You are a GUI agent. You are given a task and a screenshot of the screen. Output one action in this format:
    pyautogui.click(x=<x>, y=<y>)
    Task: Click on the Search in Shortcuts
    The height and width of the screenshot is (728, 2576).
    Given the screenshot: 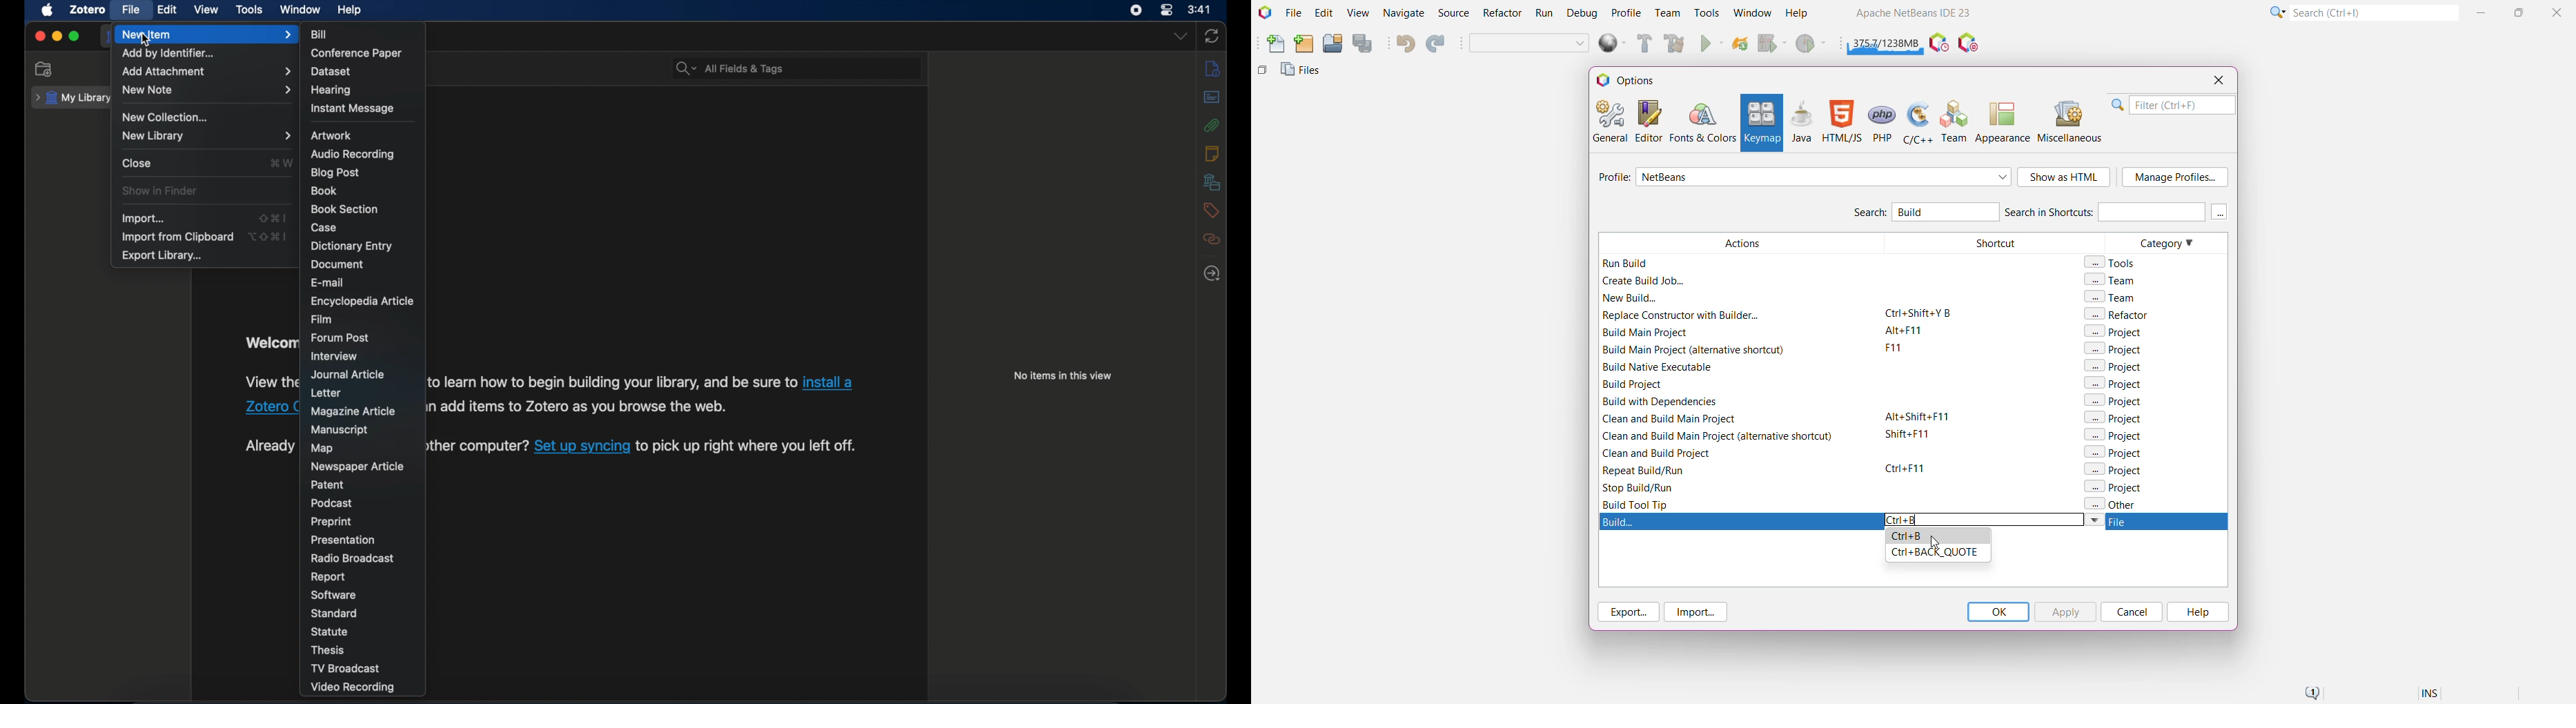 What is the action you would take?
    pyautogui.click(x=2104, y=211)
    